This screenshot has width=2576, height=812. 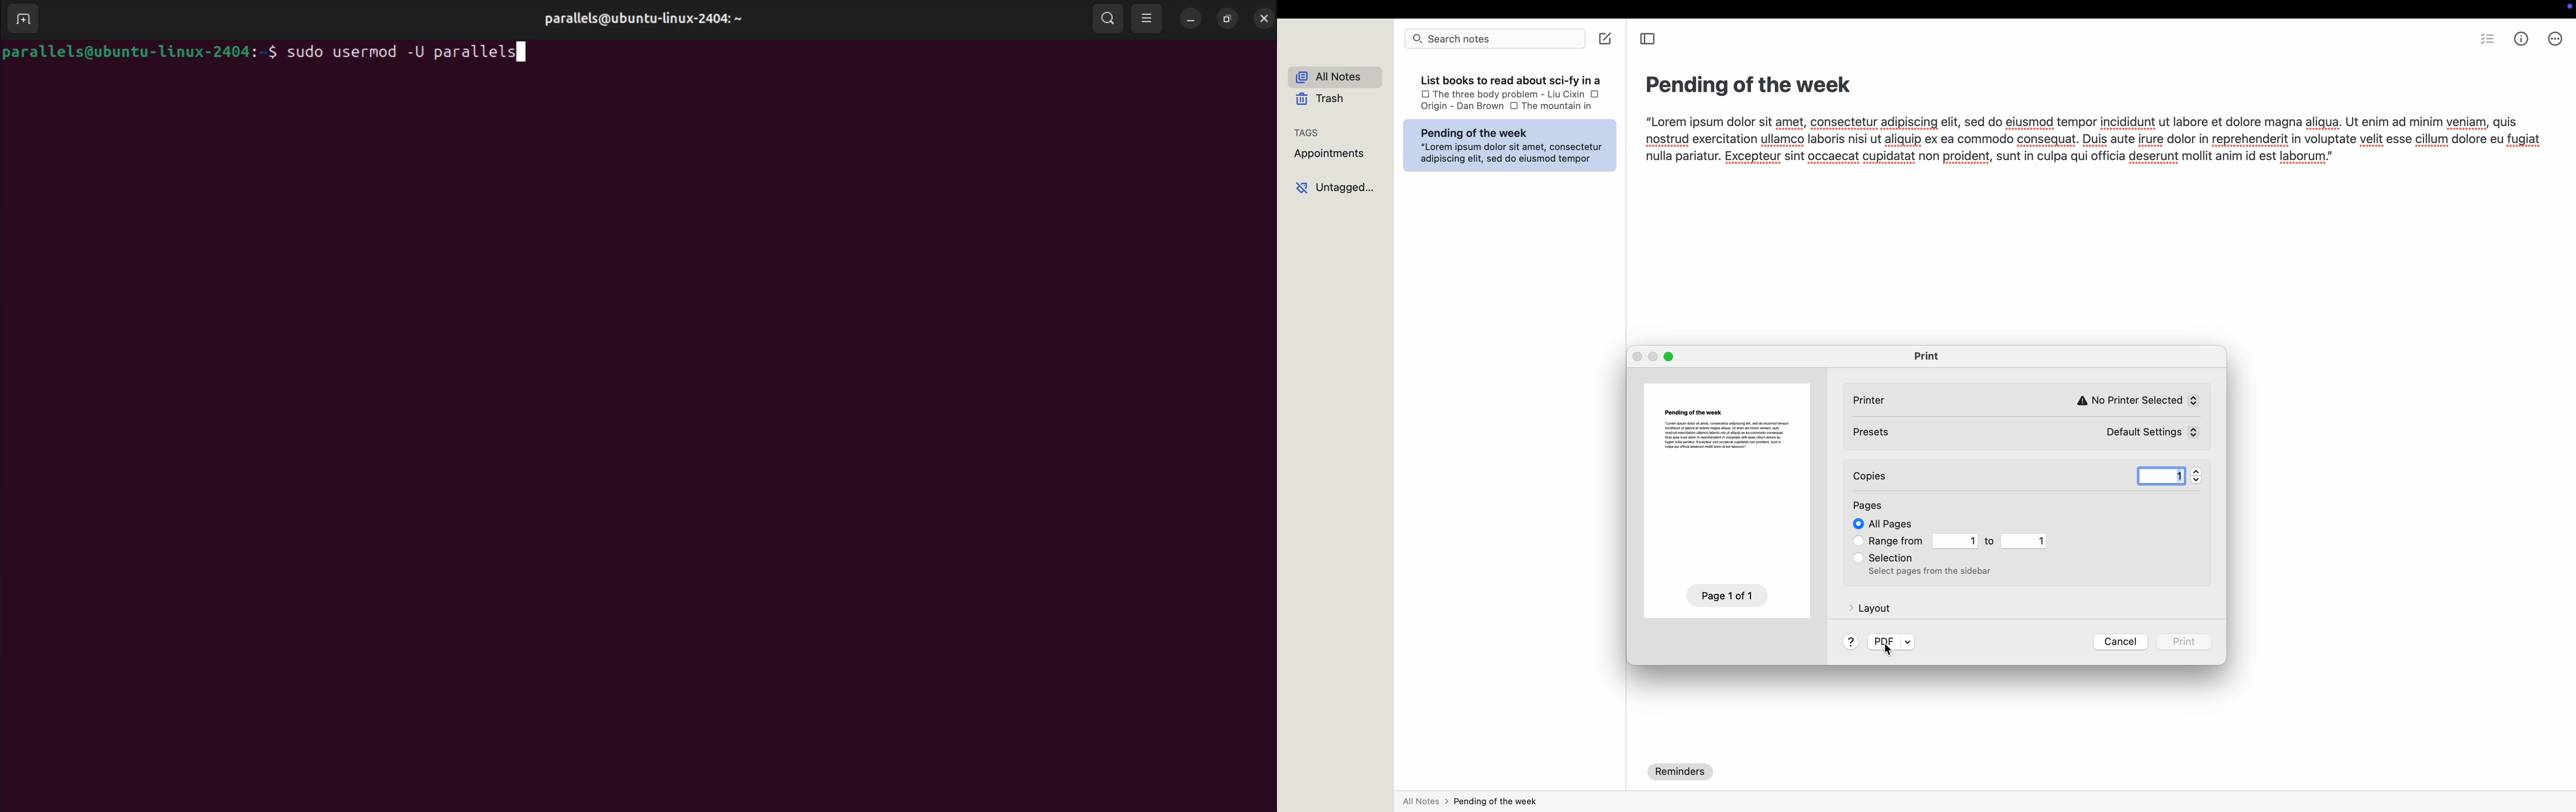 I want to click on disable close popup, so click(x=1639, y=356).